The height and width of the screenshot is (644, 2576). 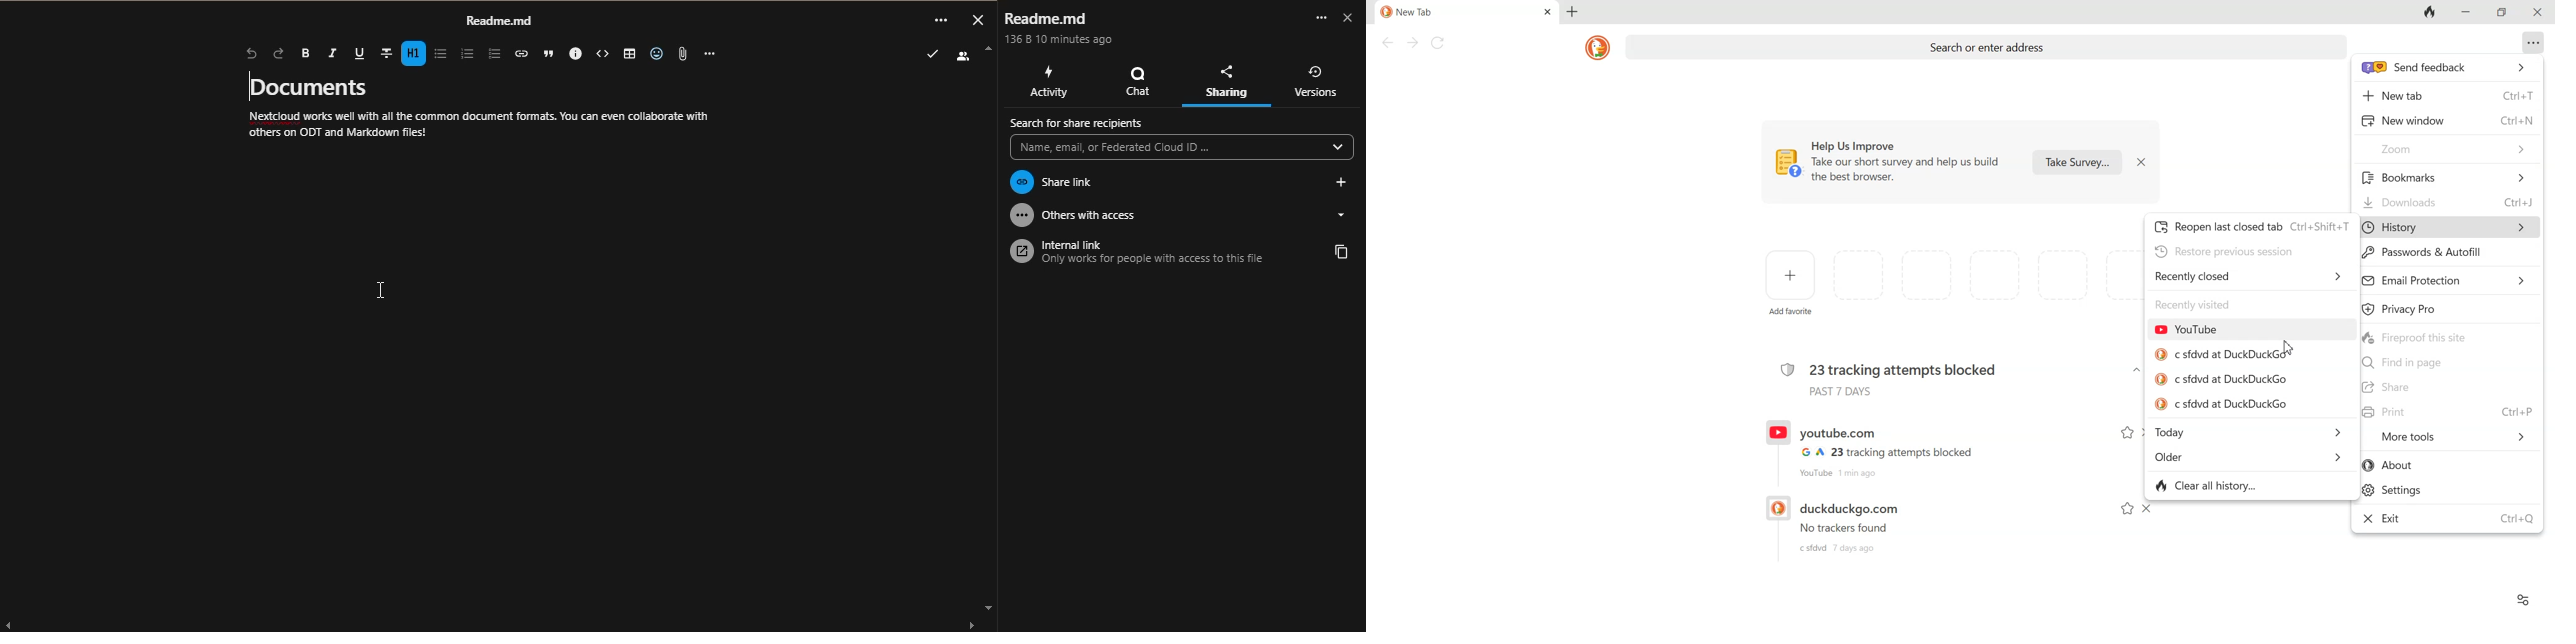 What do you see at coordinates (1347, 17) in the screenshot?
I see `close` at bounding box center [1347, 17].